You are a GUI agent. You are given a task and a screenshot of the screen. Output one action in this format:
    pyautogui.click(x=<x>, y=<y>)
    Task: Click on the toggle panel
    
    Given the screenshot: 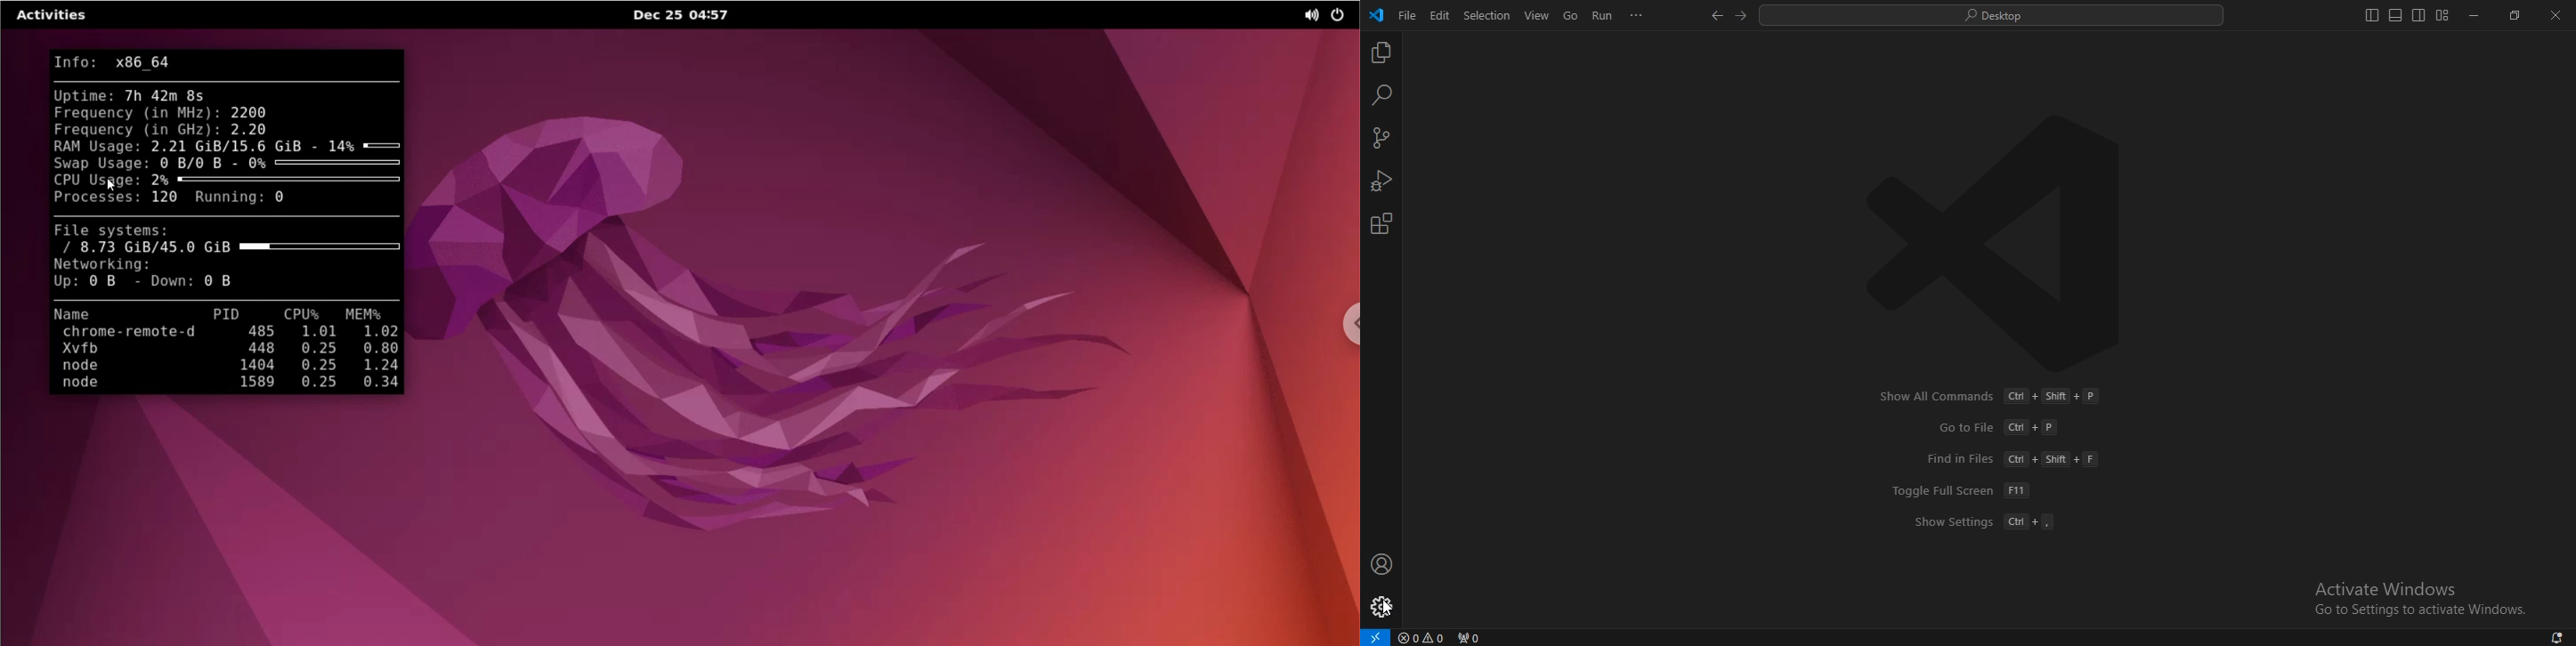 What is the action you would take?
    pyautogui.click(x=2394, y=14)
    